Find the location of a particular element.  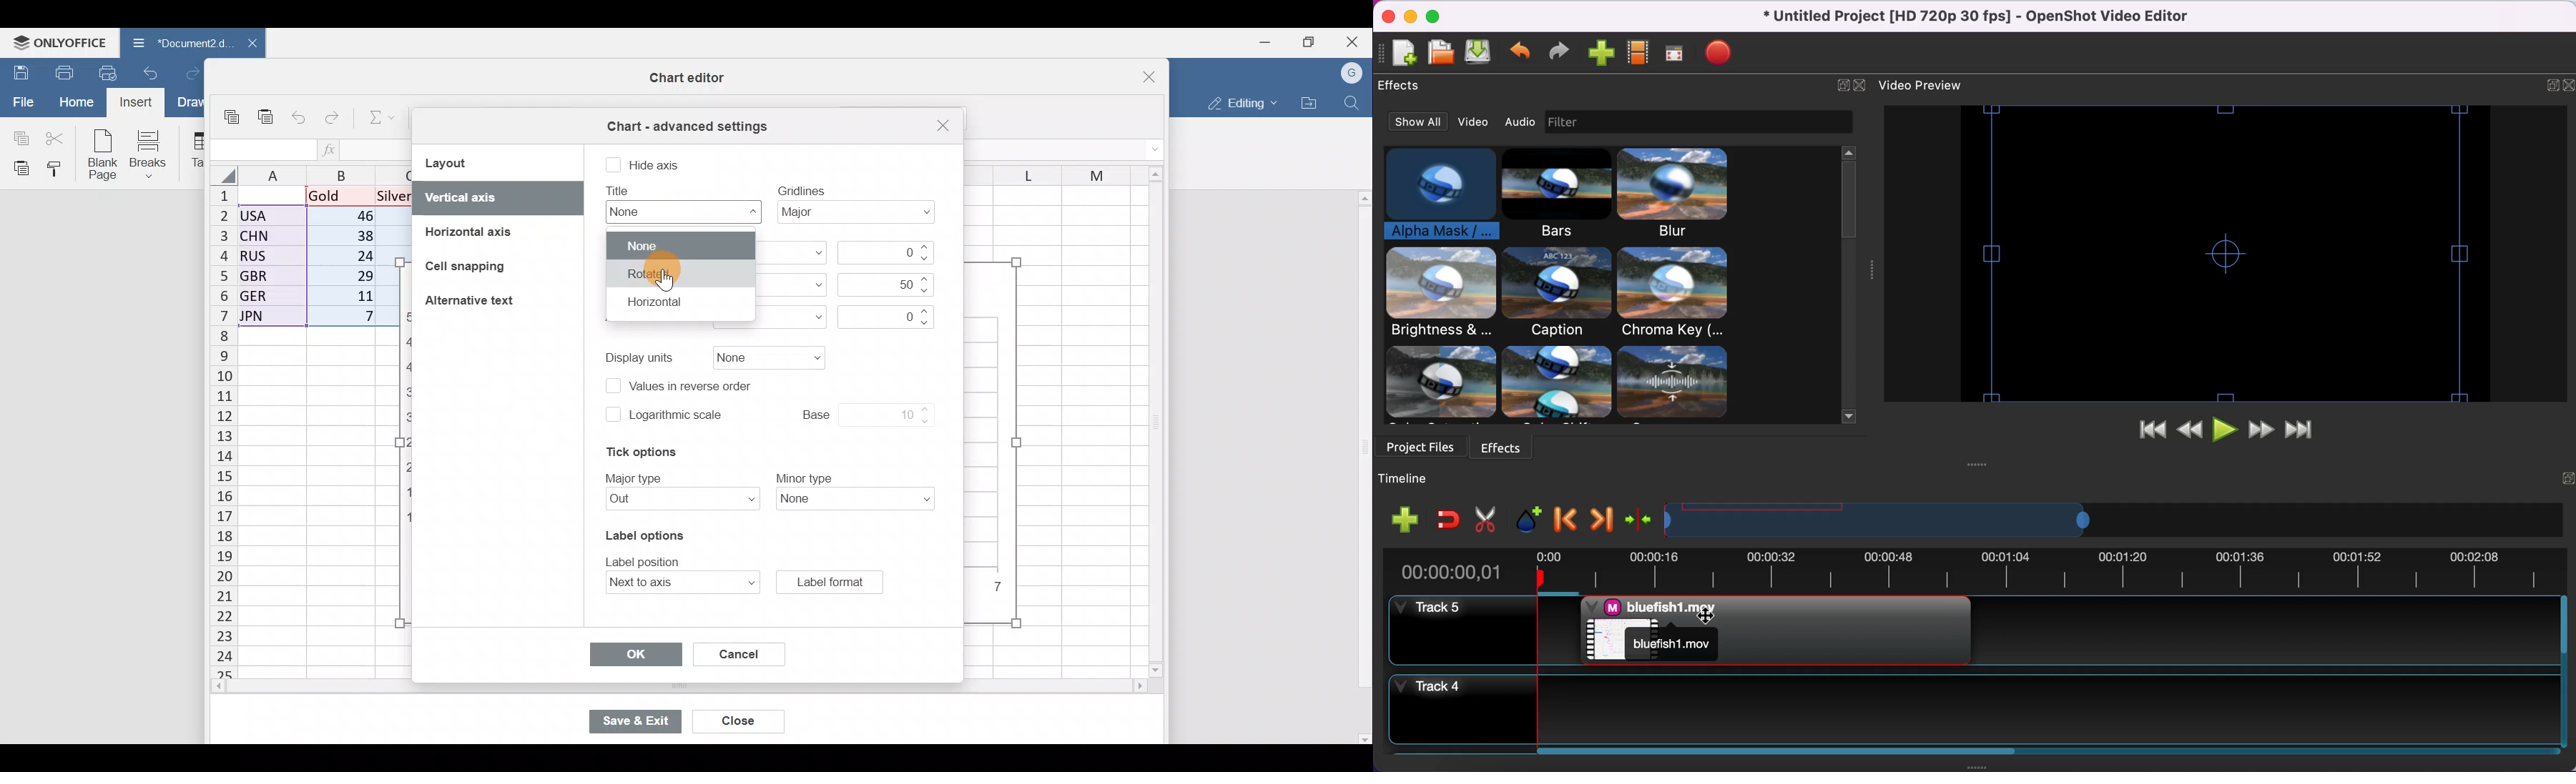

Cancel is located at coordinates (732, 651).